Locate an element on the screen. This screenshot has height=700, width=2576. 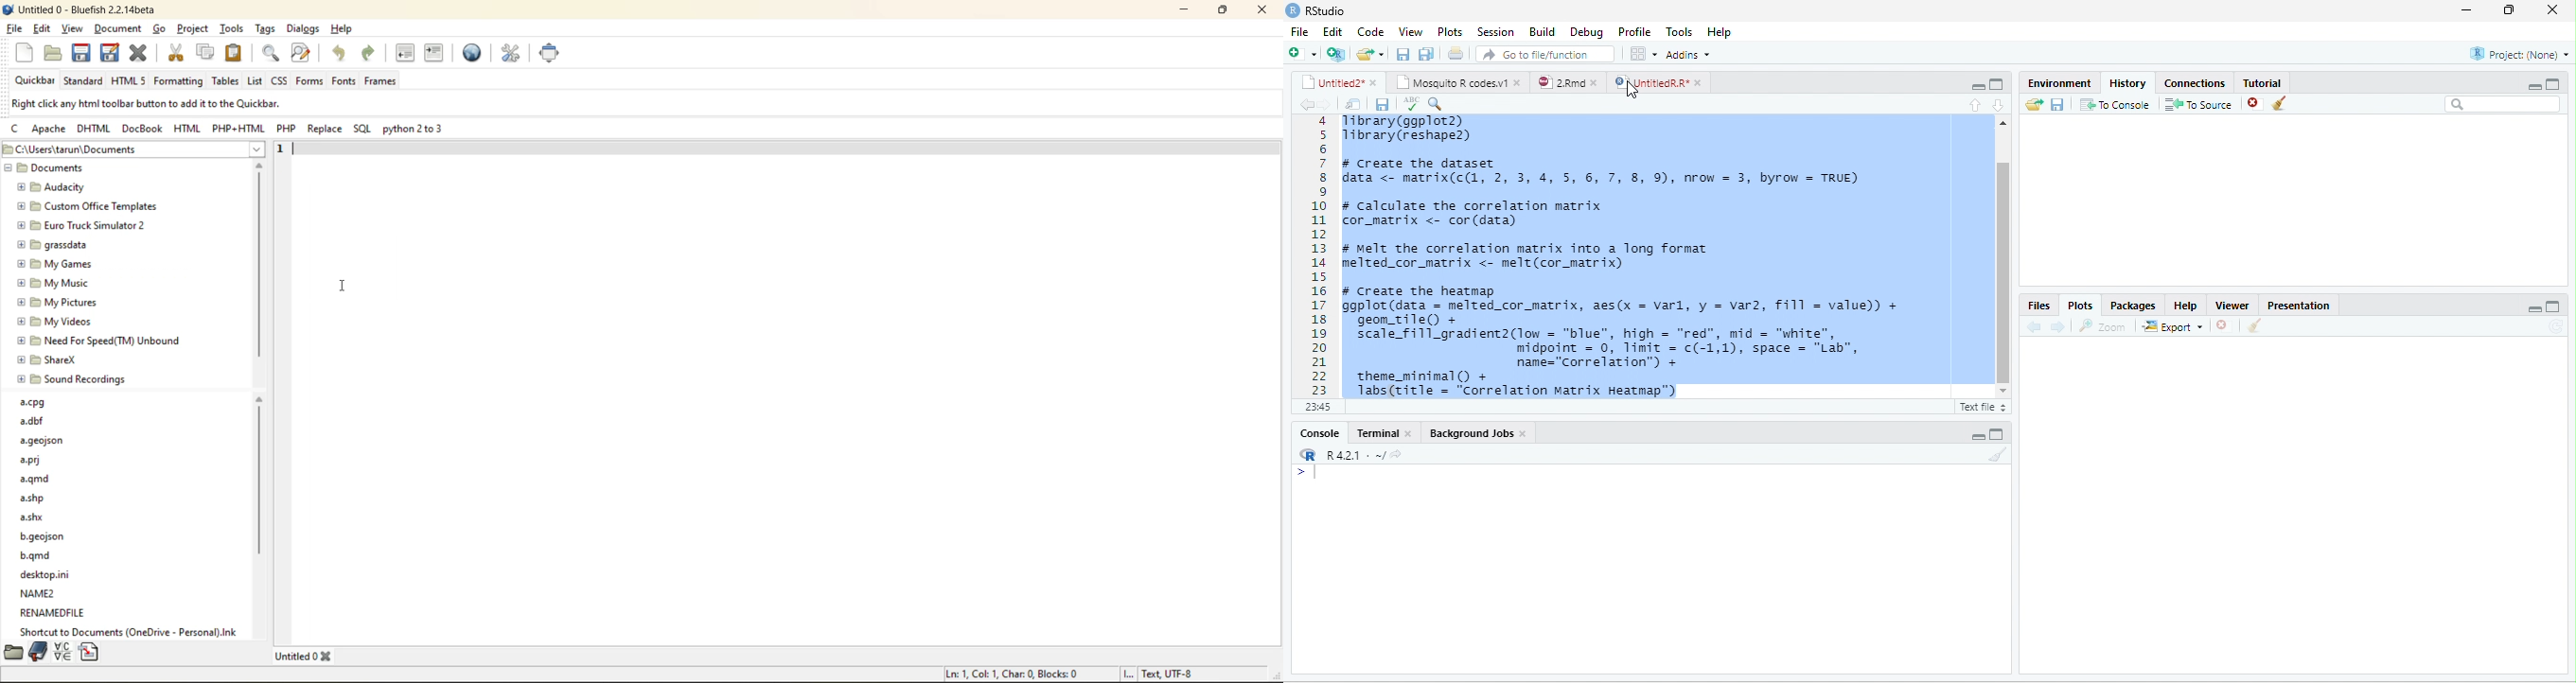
renamedfile is located at coordinates (54, 611).